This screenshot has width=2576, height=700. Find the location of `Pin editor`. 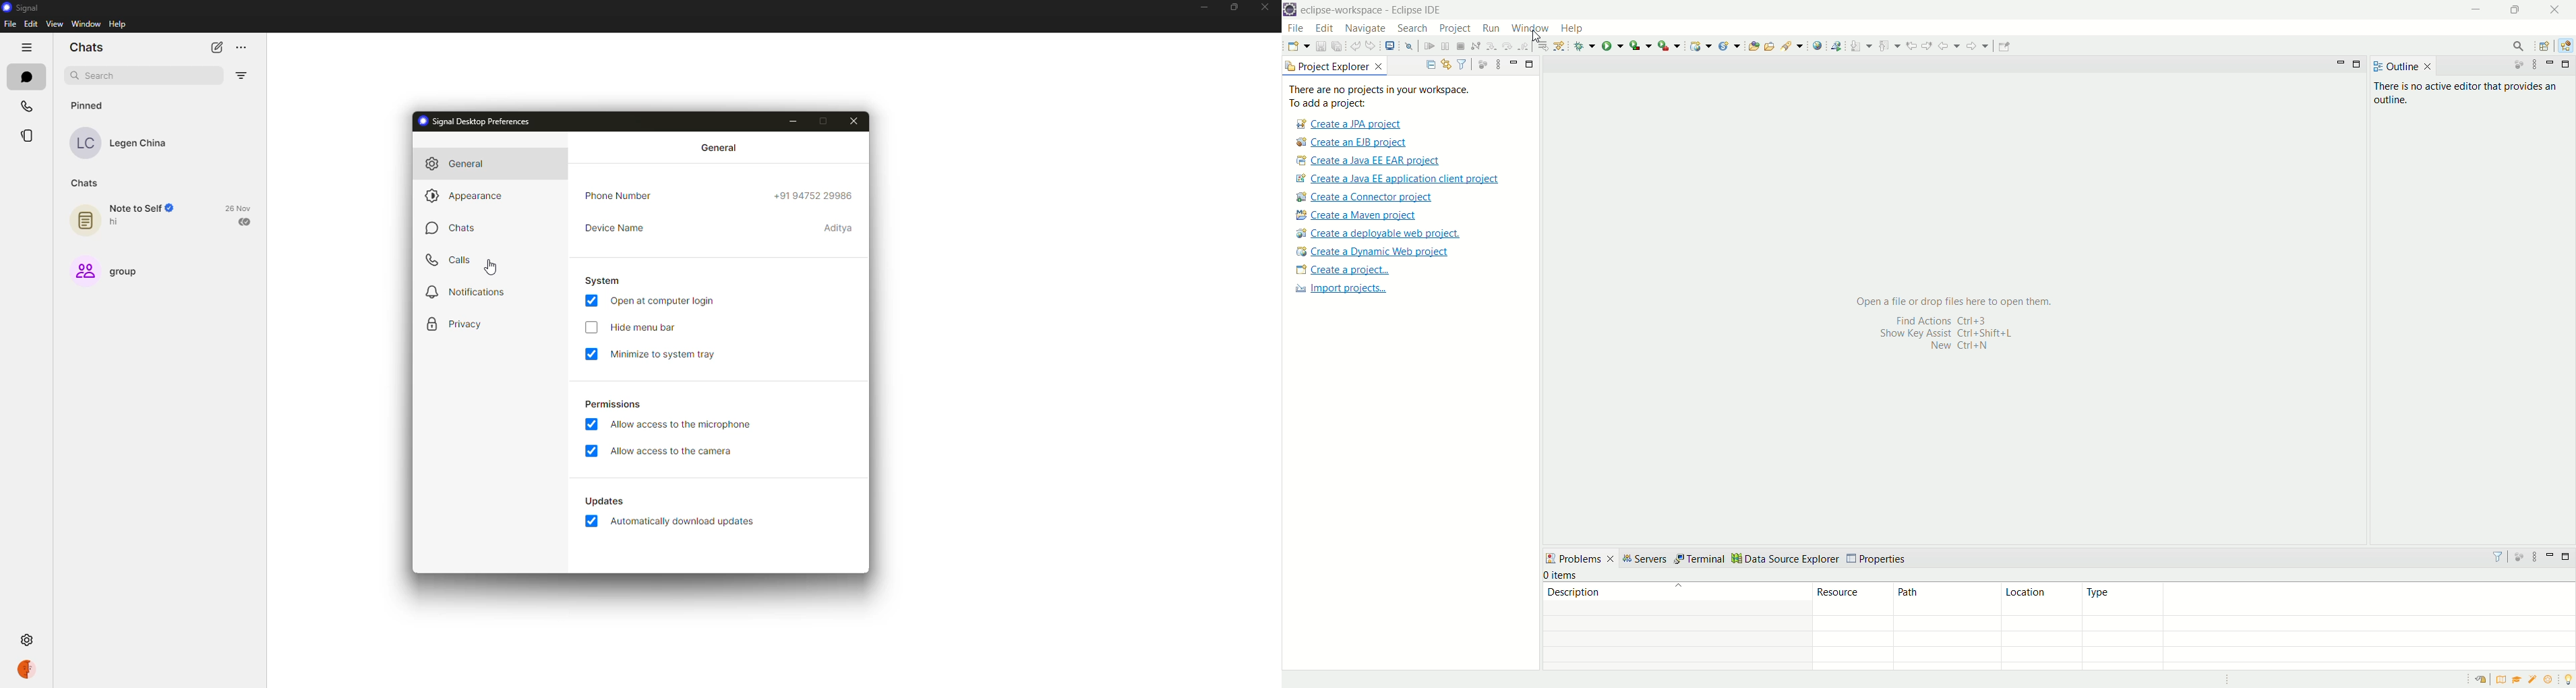

Pin editor is located at coordinates (2002, 48).